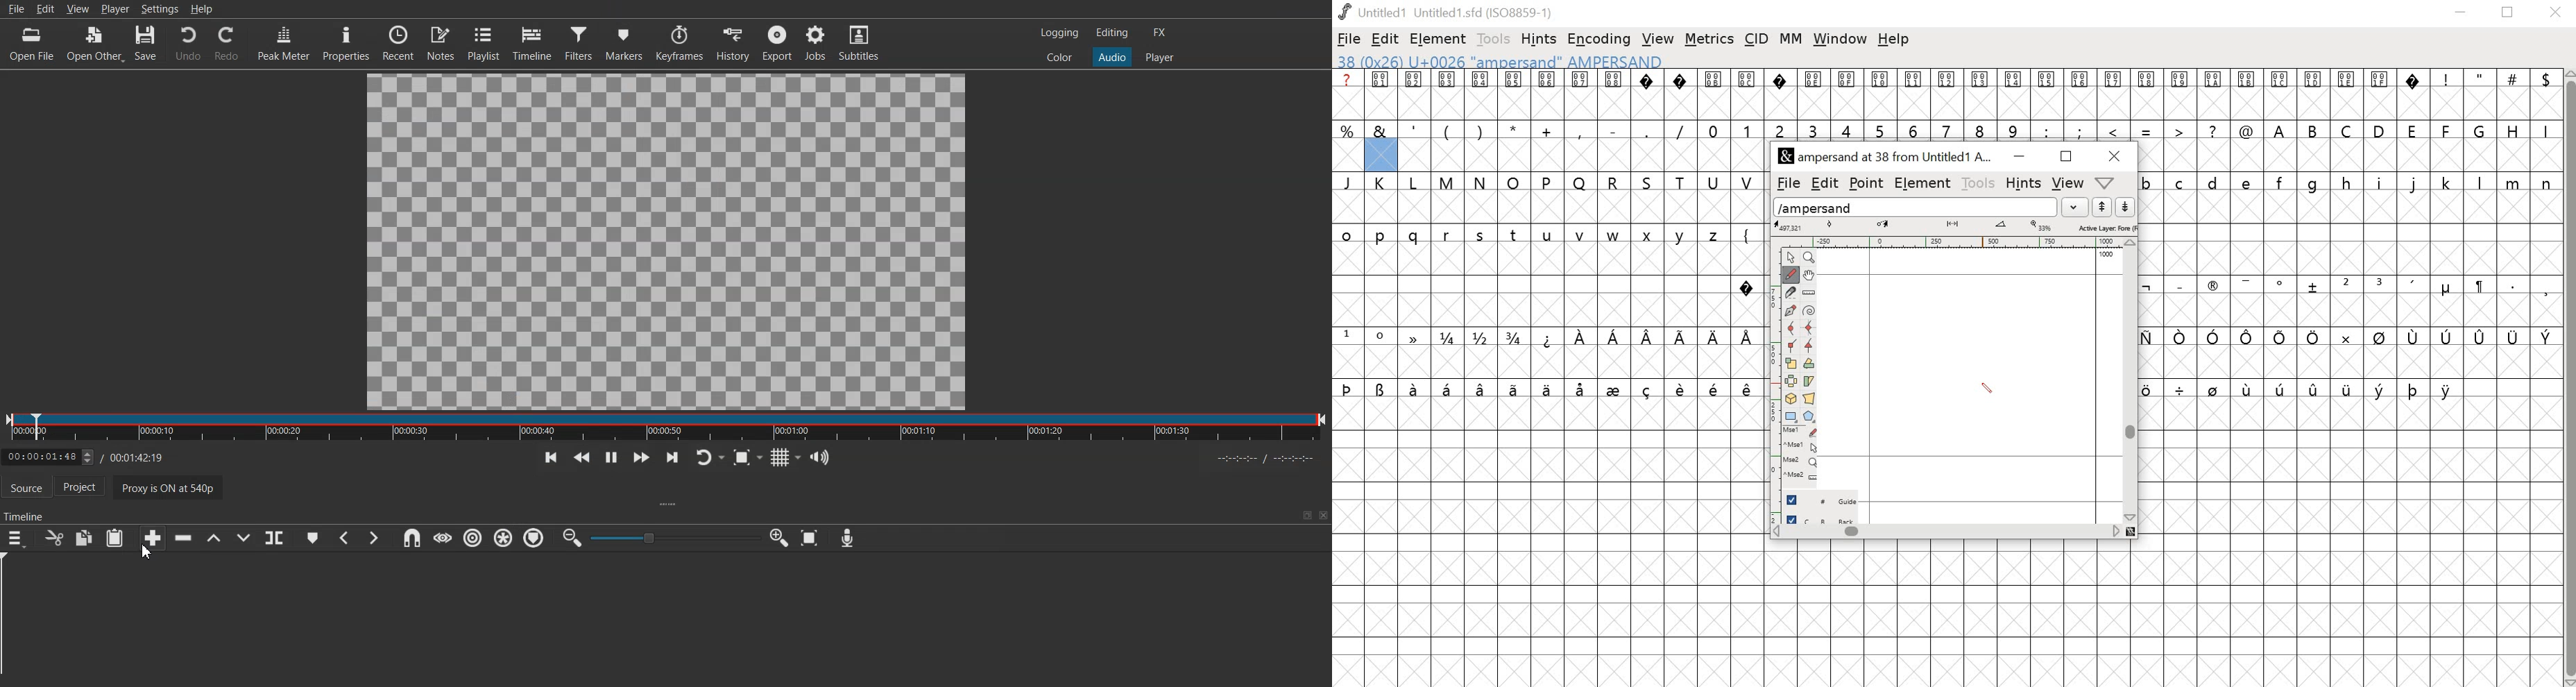 Image resolution: width=2576 pixels, height=700 pixels. What do you see at coordinates (2114, 95) in the screenshot?
I see `0017` at bounding box center [2114, 95].